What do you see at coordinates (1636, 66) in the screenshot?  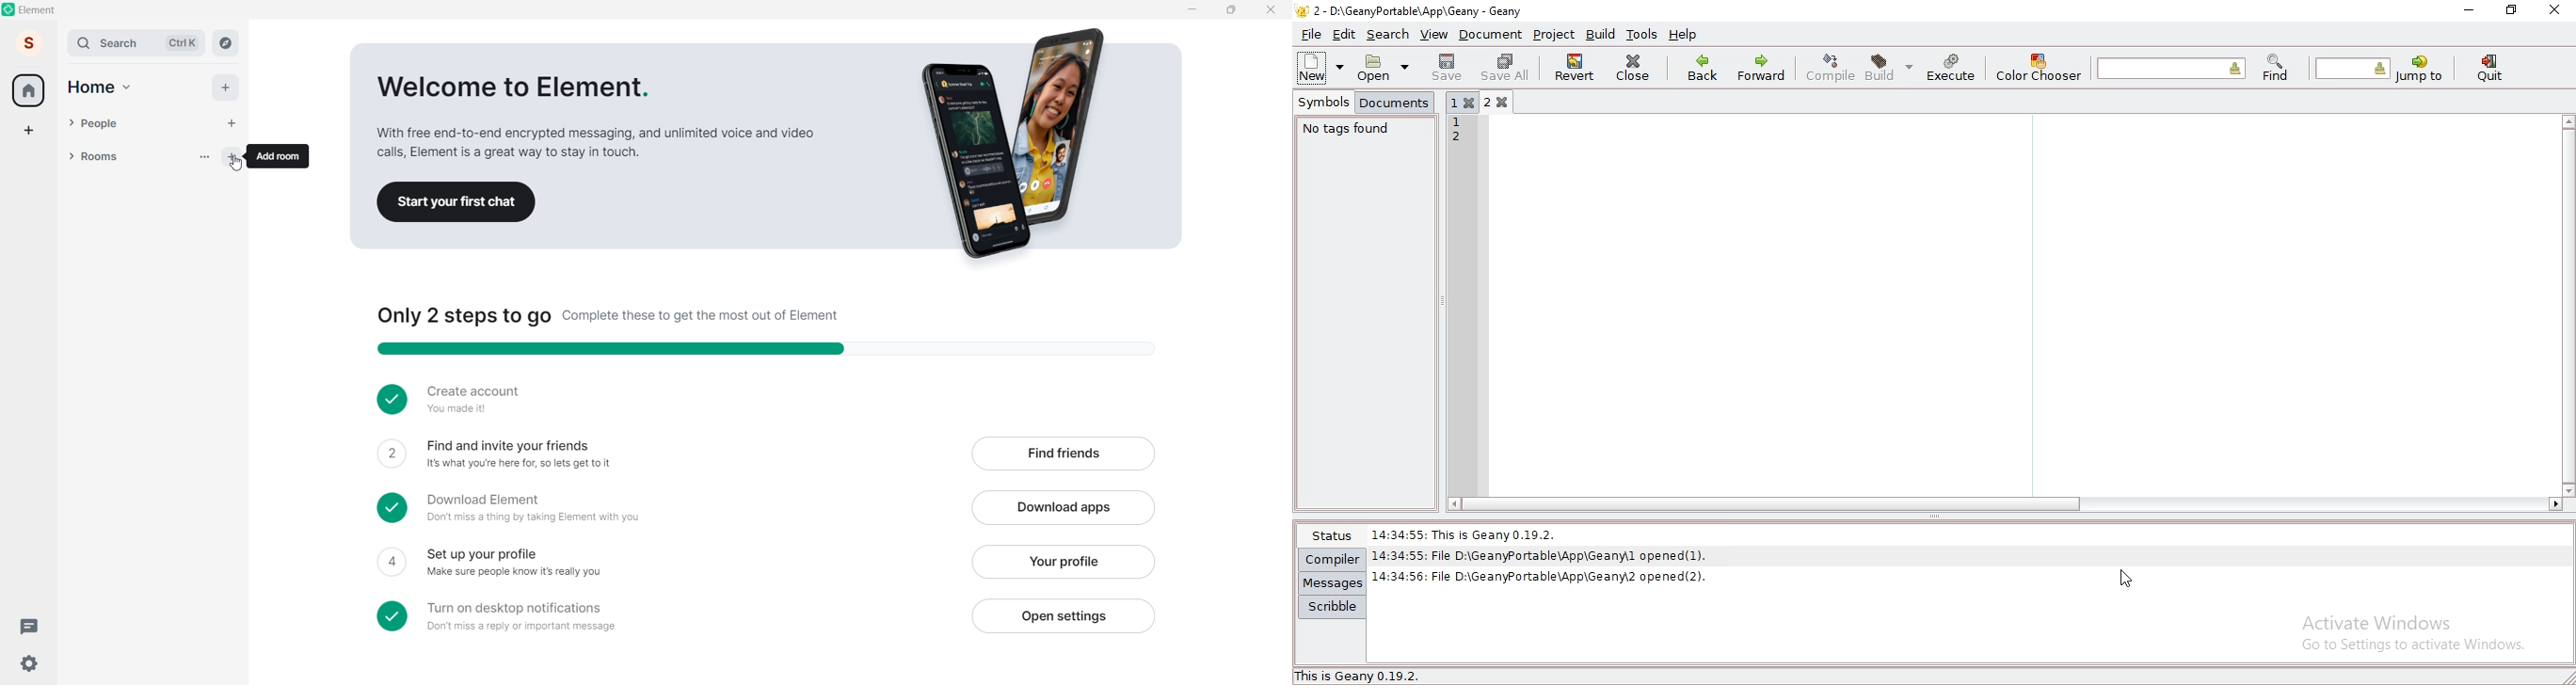 I see `close` at bounding box center [1636, 66].